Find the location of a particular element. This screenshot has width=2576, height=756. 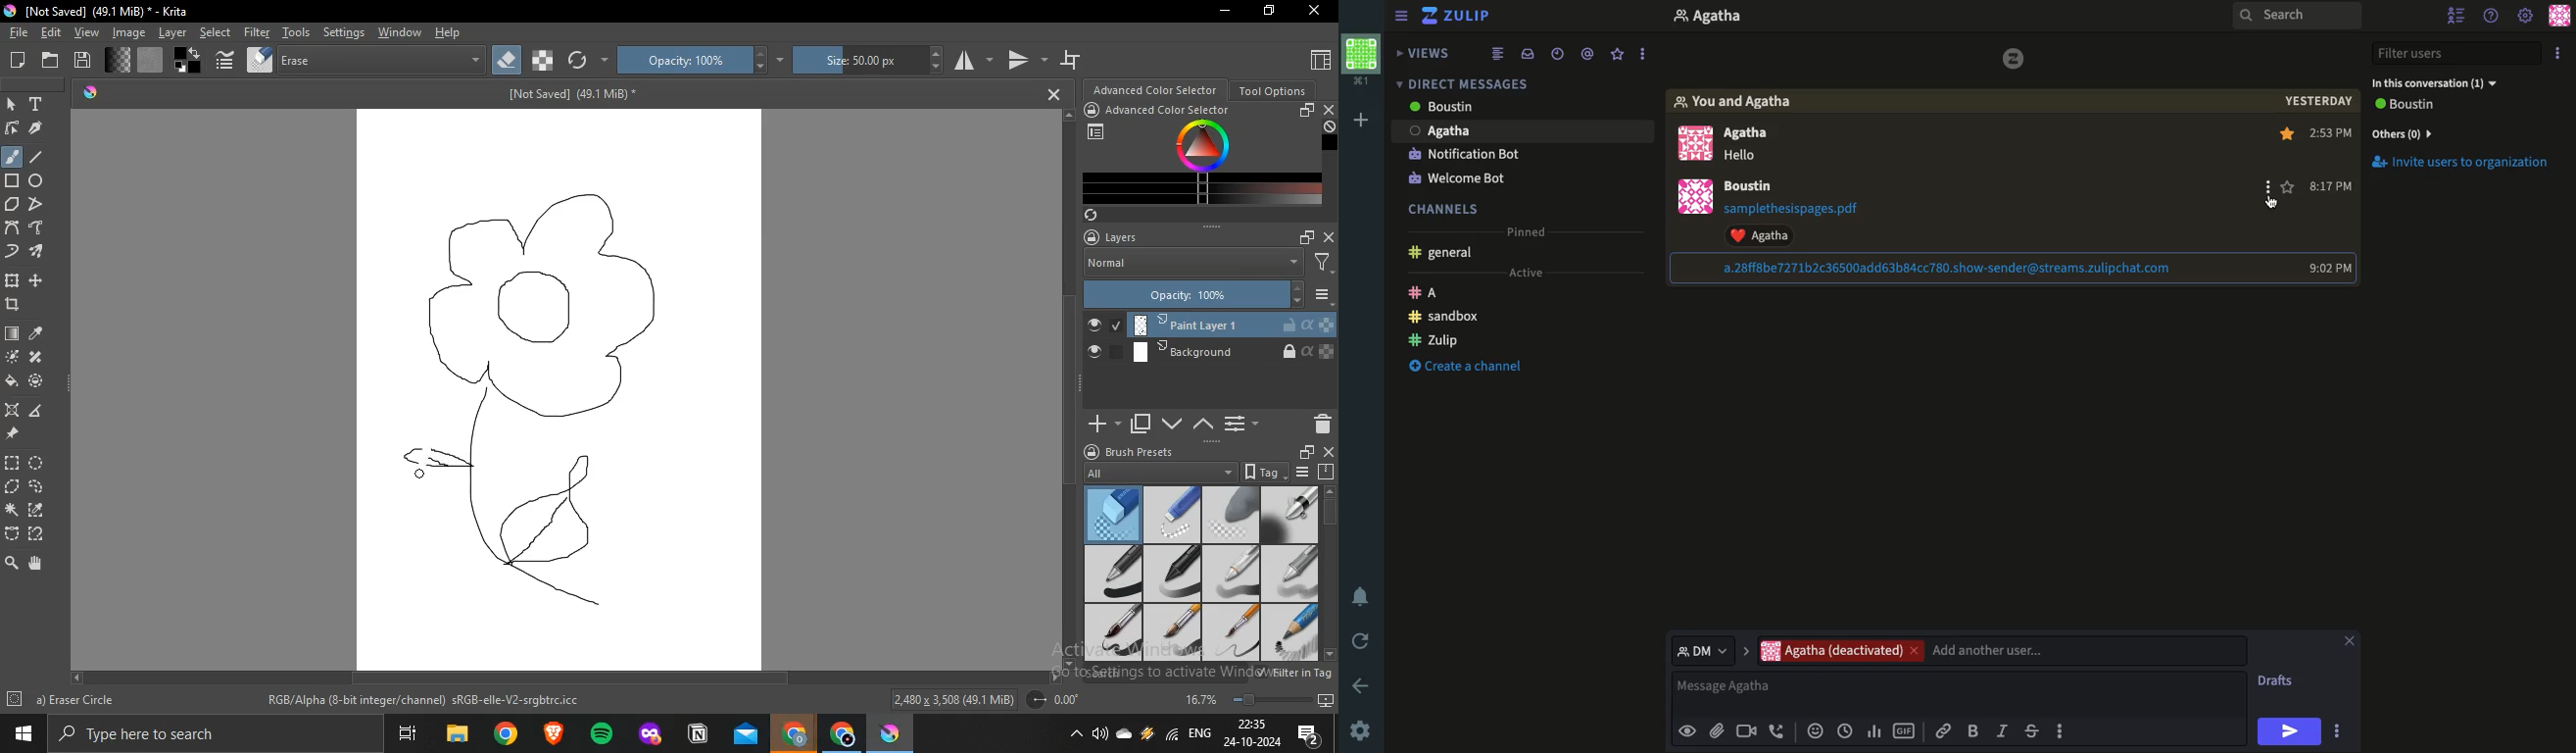

Colors is located at coordinates (1205, 147).